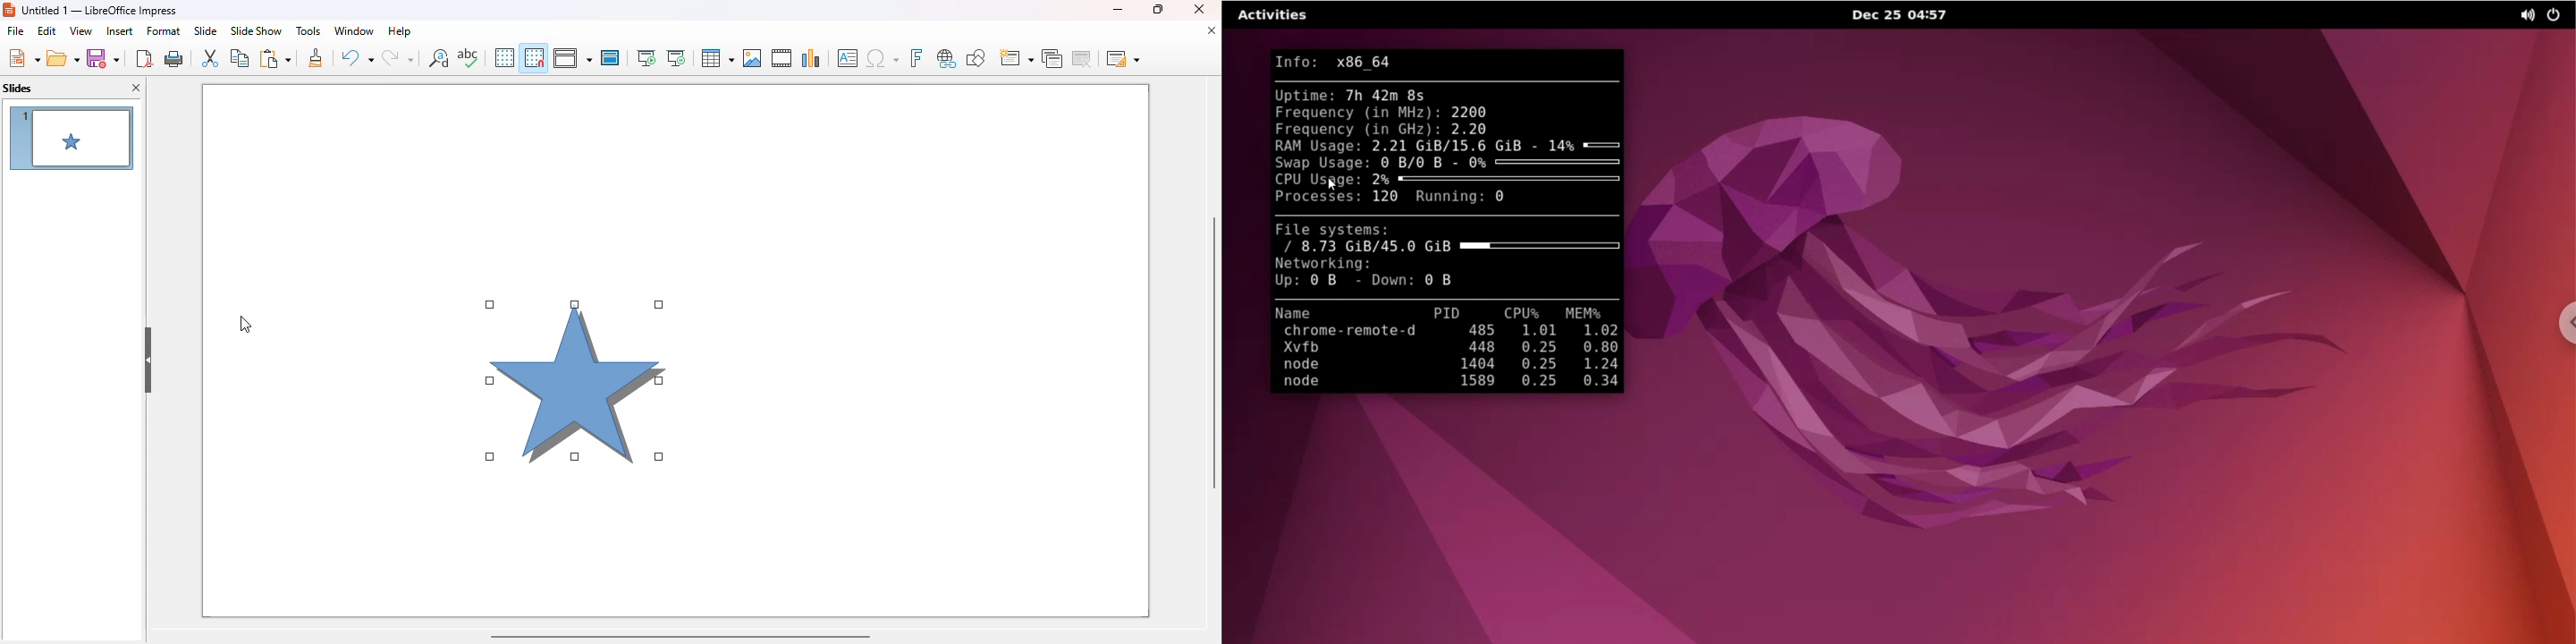 The width and height of the screenshot is (2576, 644). I want to click on hide, so click(148, 360).